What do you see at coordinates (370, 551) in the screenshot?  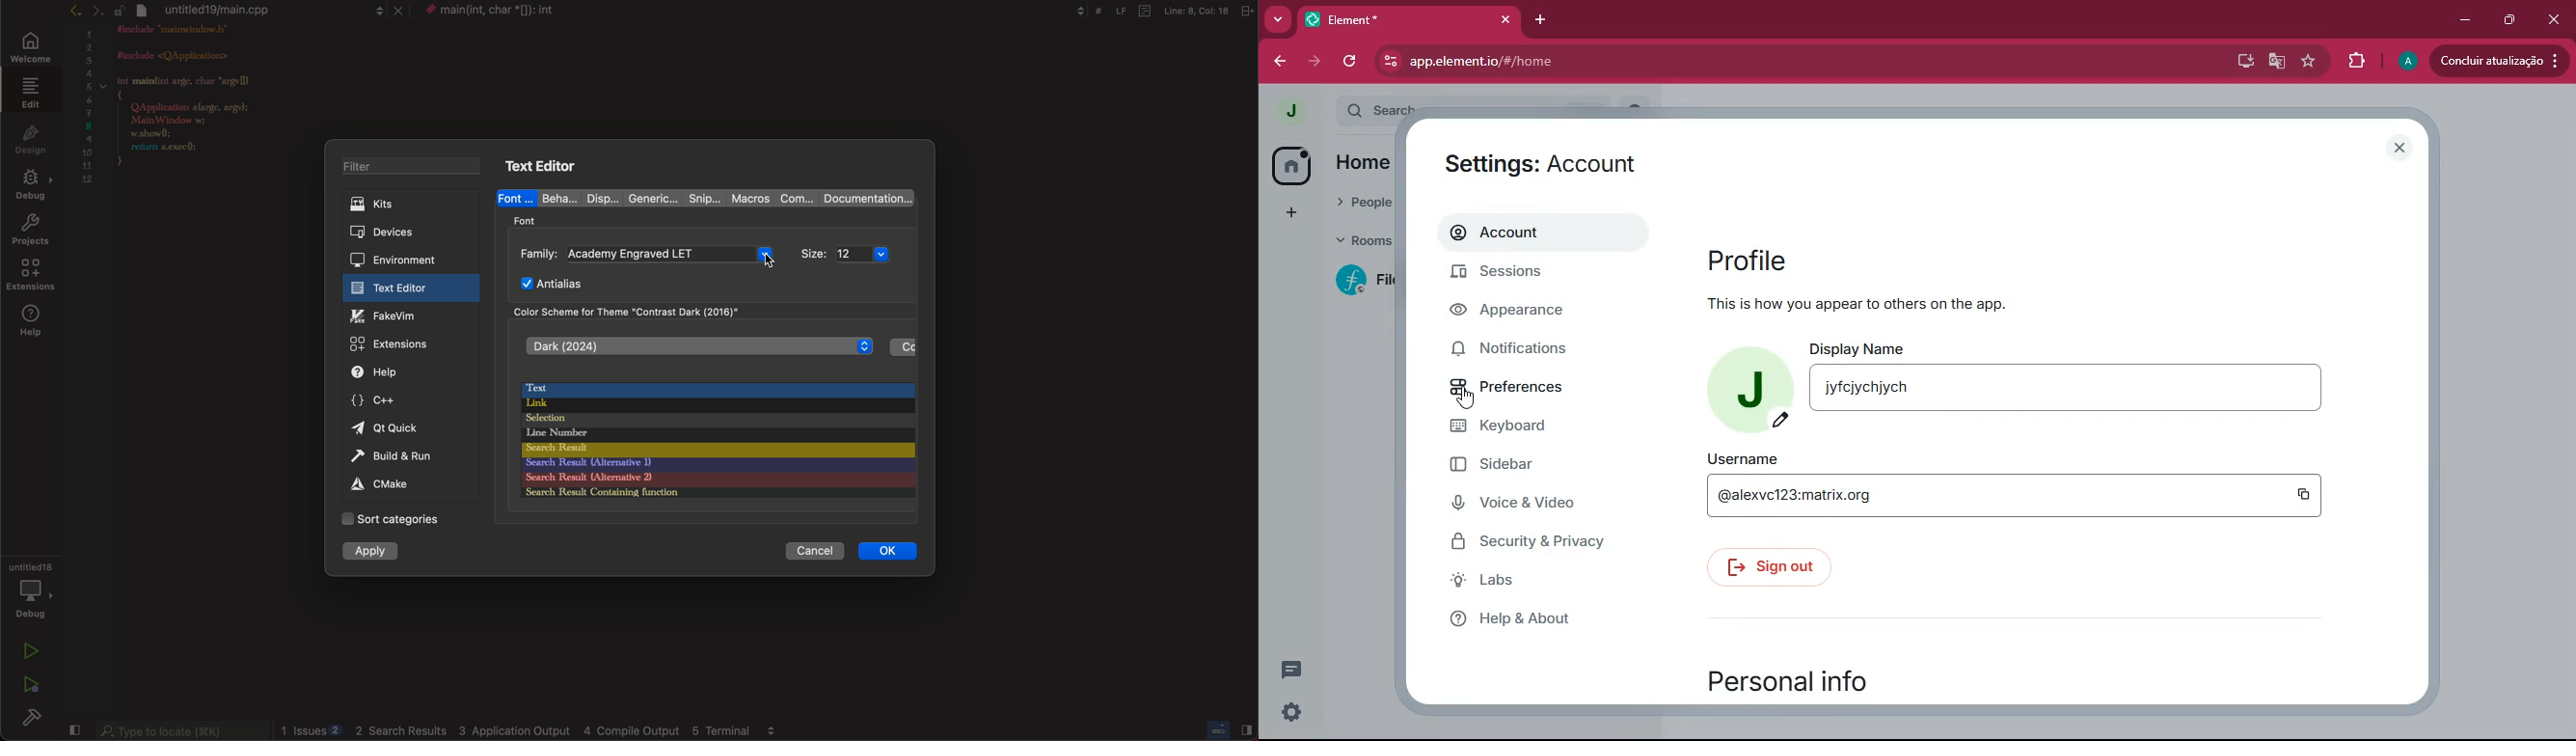 I see `apply` at bounding box center [370, 551].